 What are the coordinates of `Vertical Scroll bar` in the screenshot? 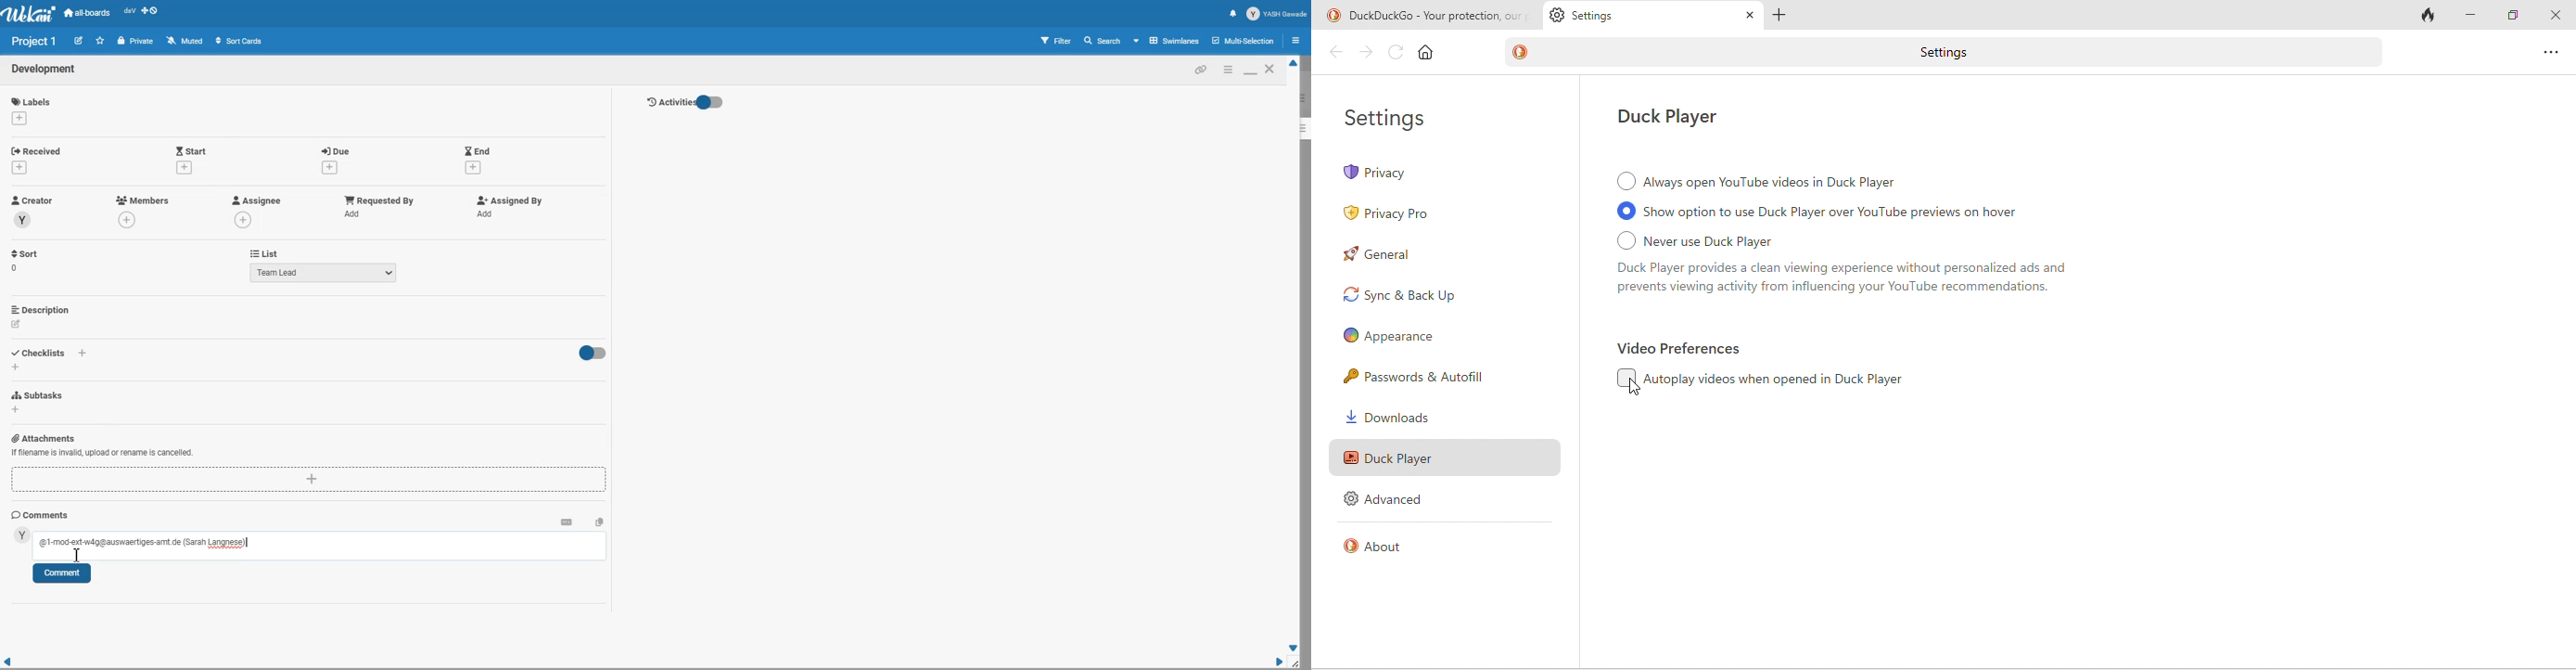 It's located at (1295, 356).